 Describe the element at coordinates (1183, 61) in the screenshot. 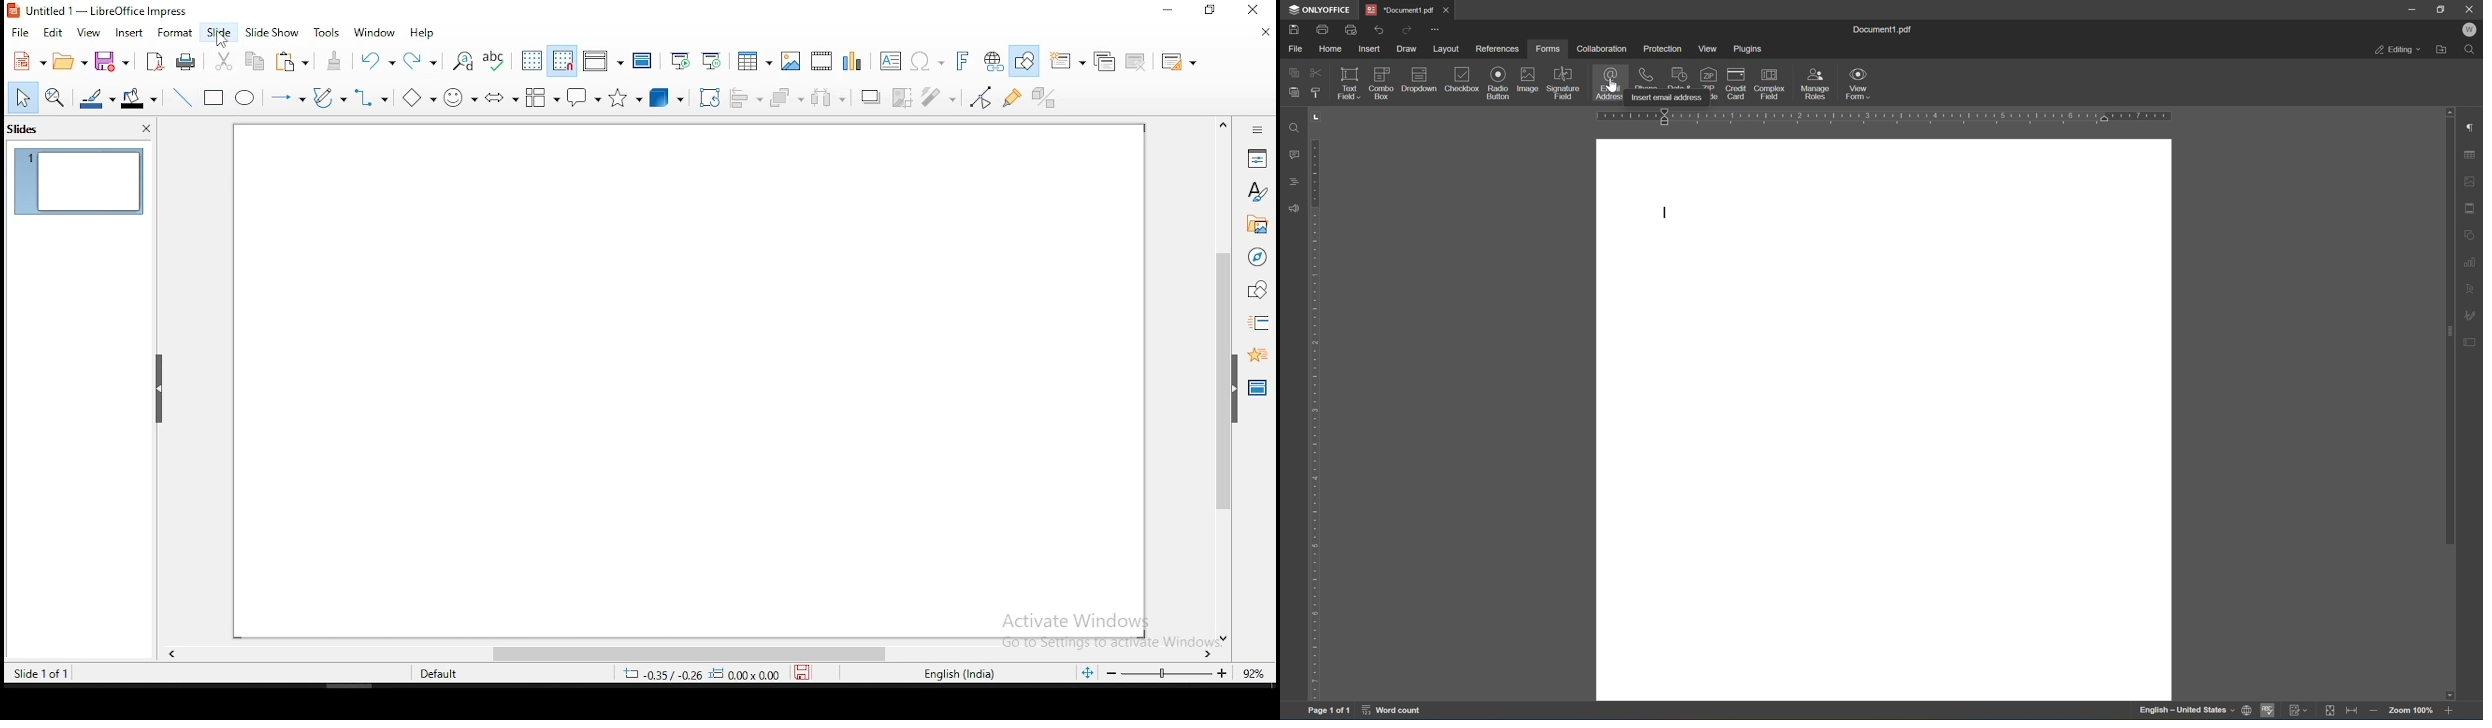

I see `slide layout` at that location.